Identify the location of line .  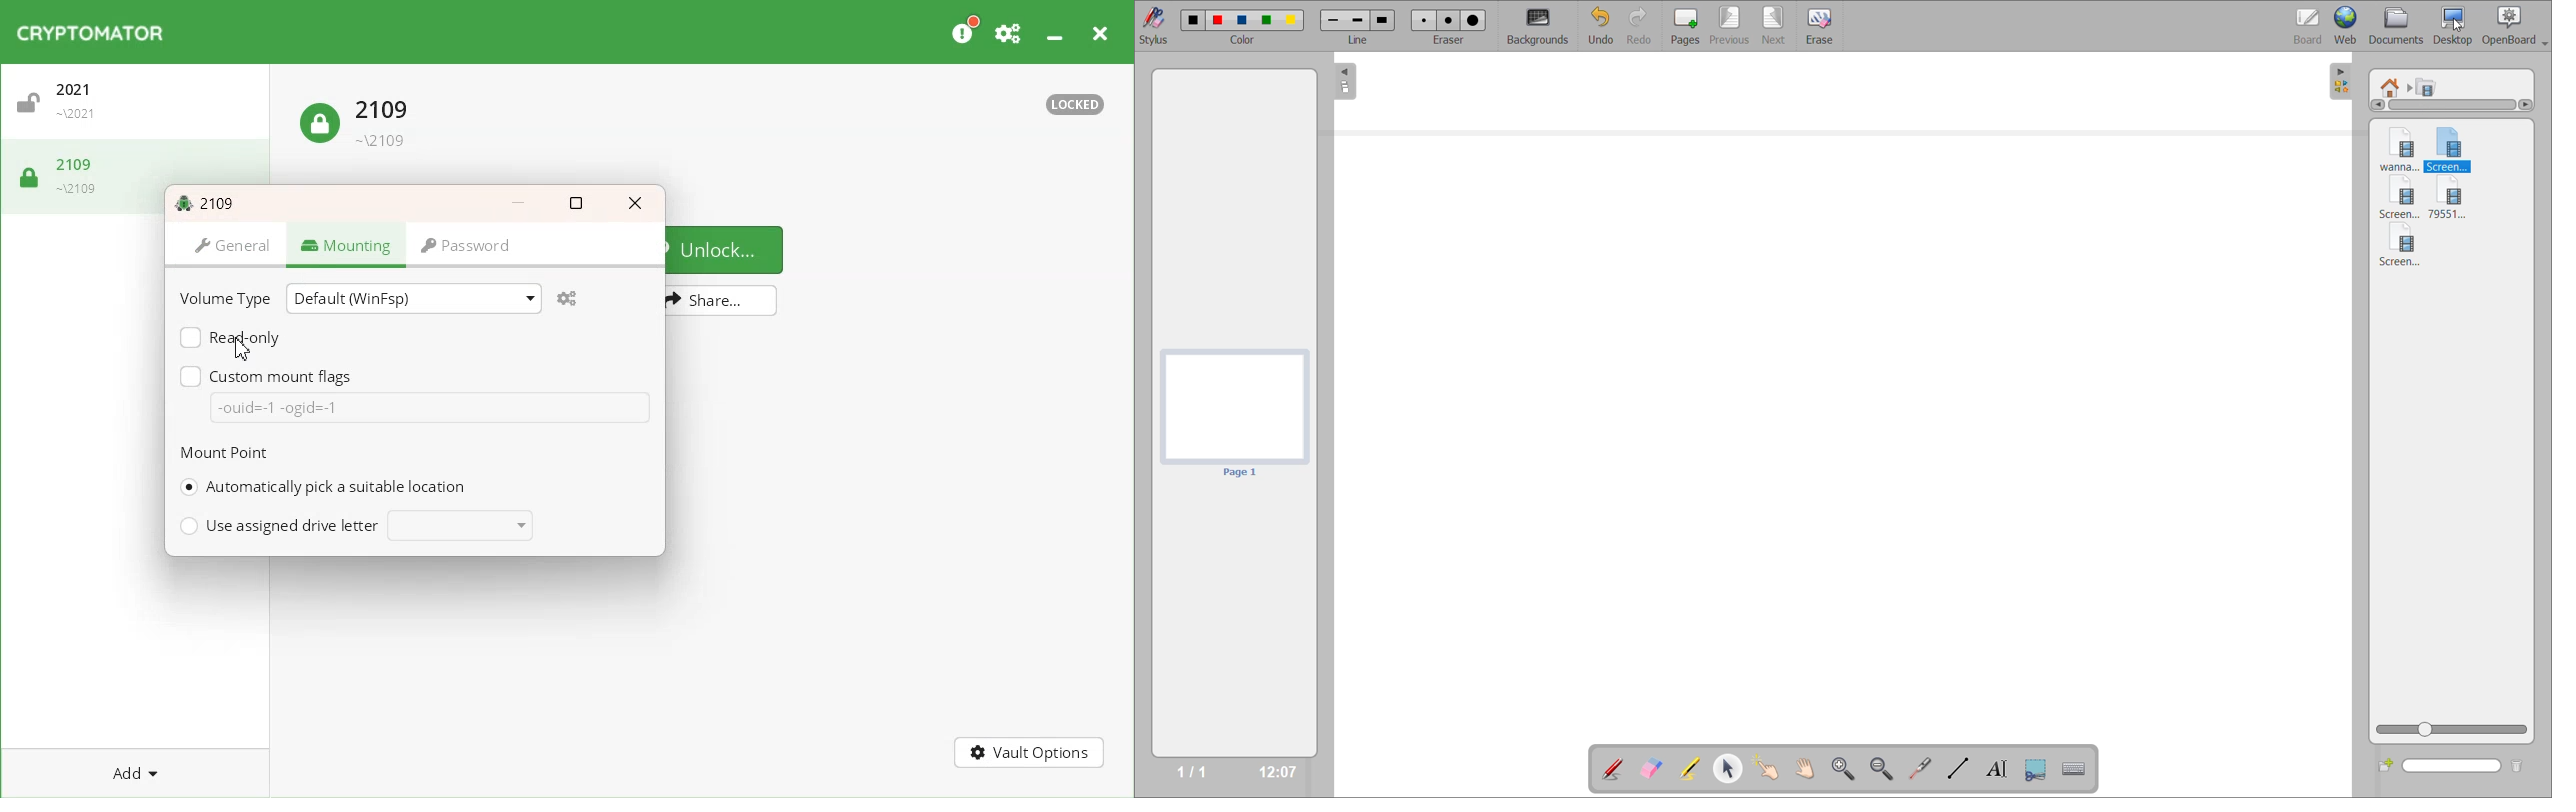
(1359, 41).